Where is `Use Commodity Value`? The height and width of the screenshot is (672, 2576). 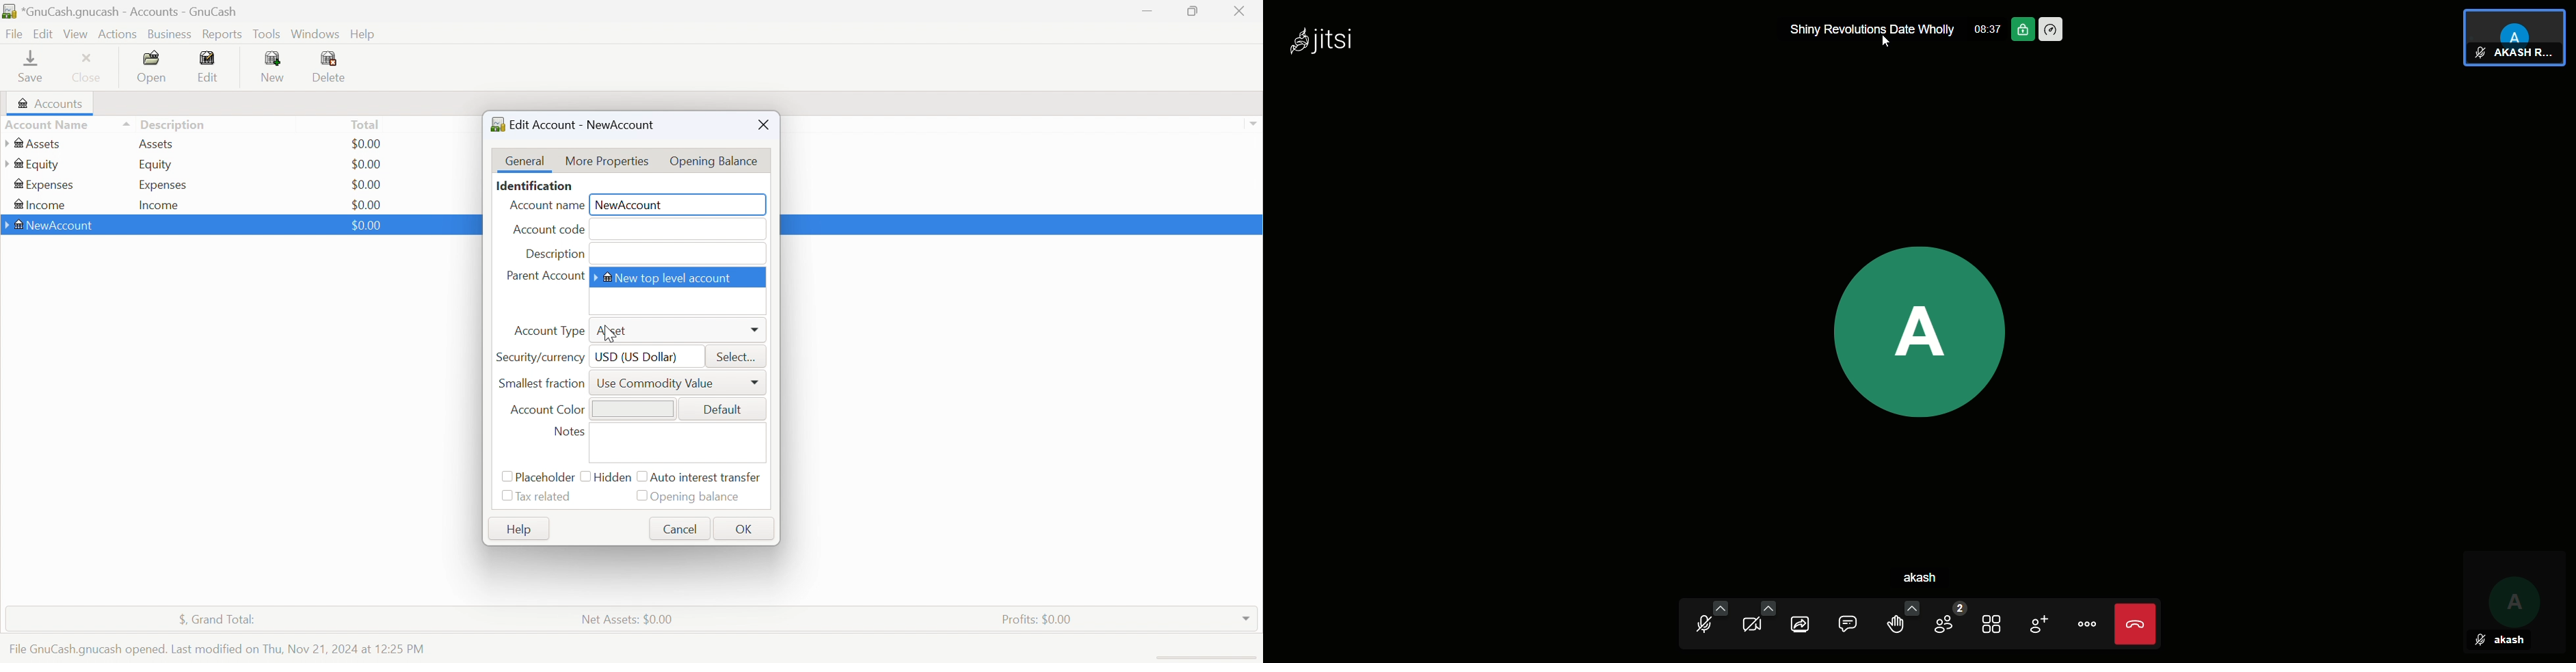
Use Commodity Value is located at coordinates (661, 383).